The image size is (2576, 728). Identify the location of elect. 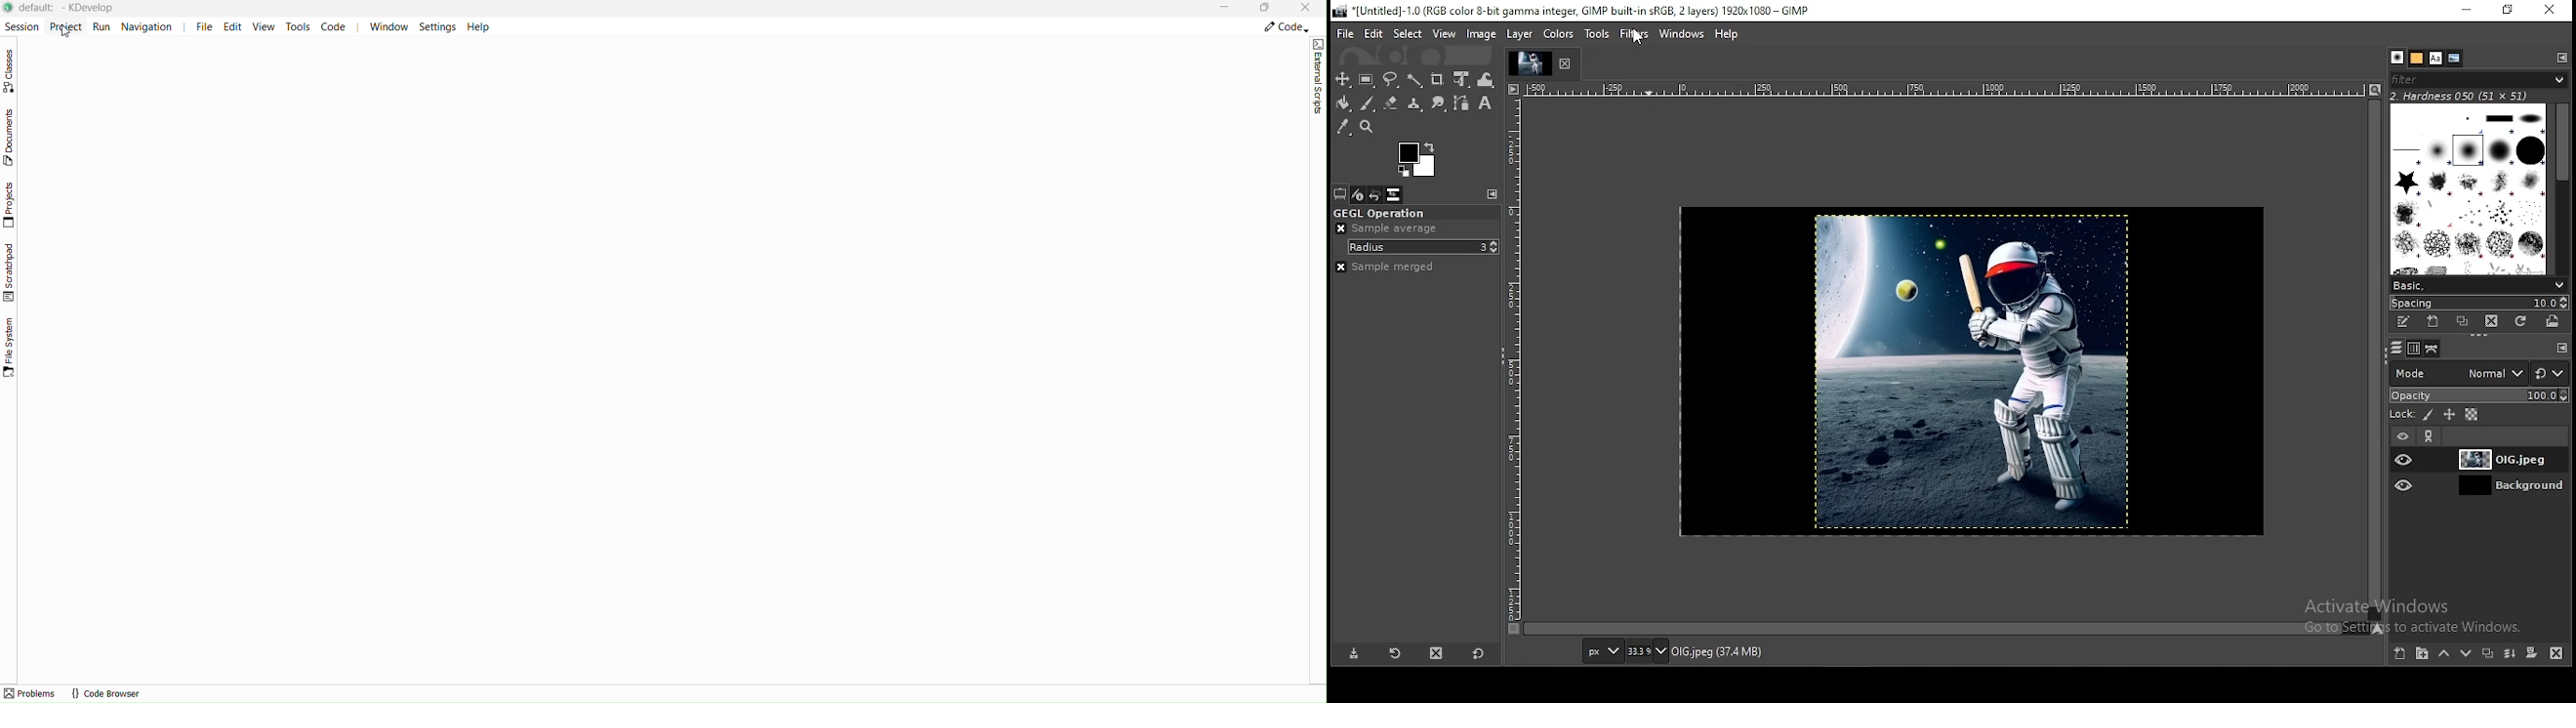
(1408, 33).